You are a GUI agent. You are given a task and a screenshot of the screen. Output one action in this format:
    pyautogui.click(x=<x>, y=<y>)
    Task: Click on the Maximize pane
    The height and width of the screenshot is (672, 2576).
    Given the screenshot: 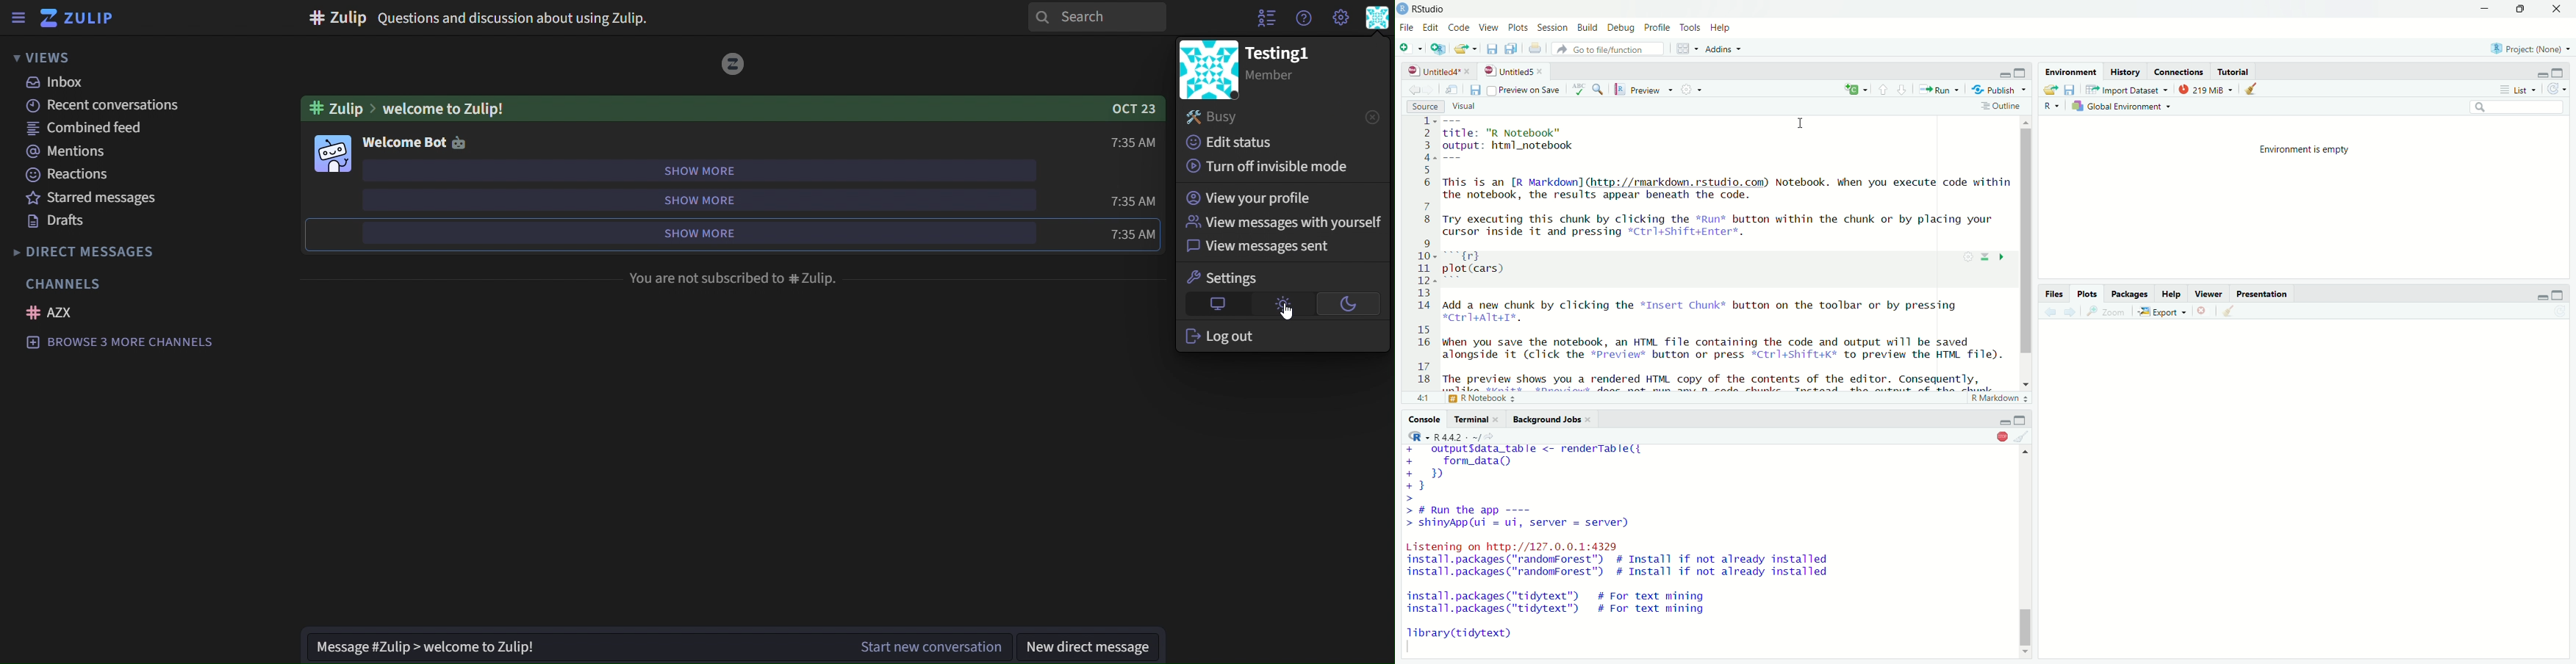 What is the action you would take?
    pyautogui.click(x=2560, y=71)
    